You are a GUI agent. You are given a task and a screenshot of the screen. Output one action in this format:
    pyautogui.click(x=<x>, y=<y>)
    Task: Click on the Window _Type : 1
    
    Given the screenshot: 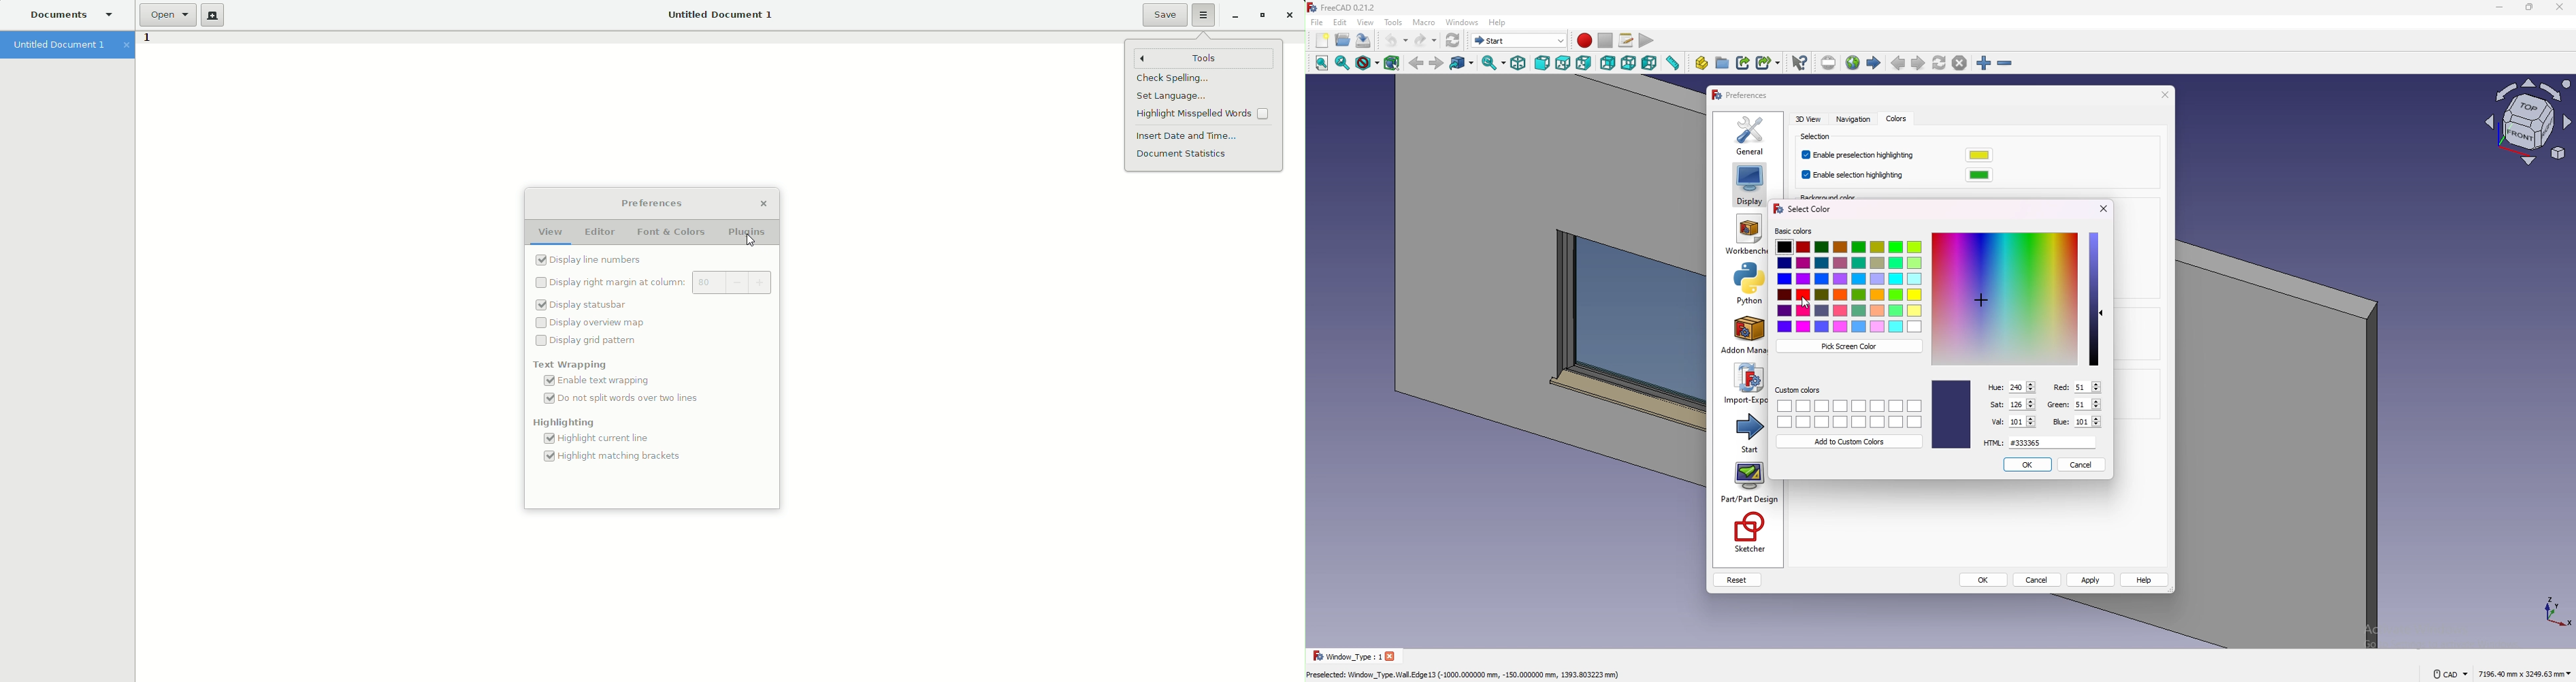 What is the action you would take?
    pyautogui.click(x=1345, y=656)
    